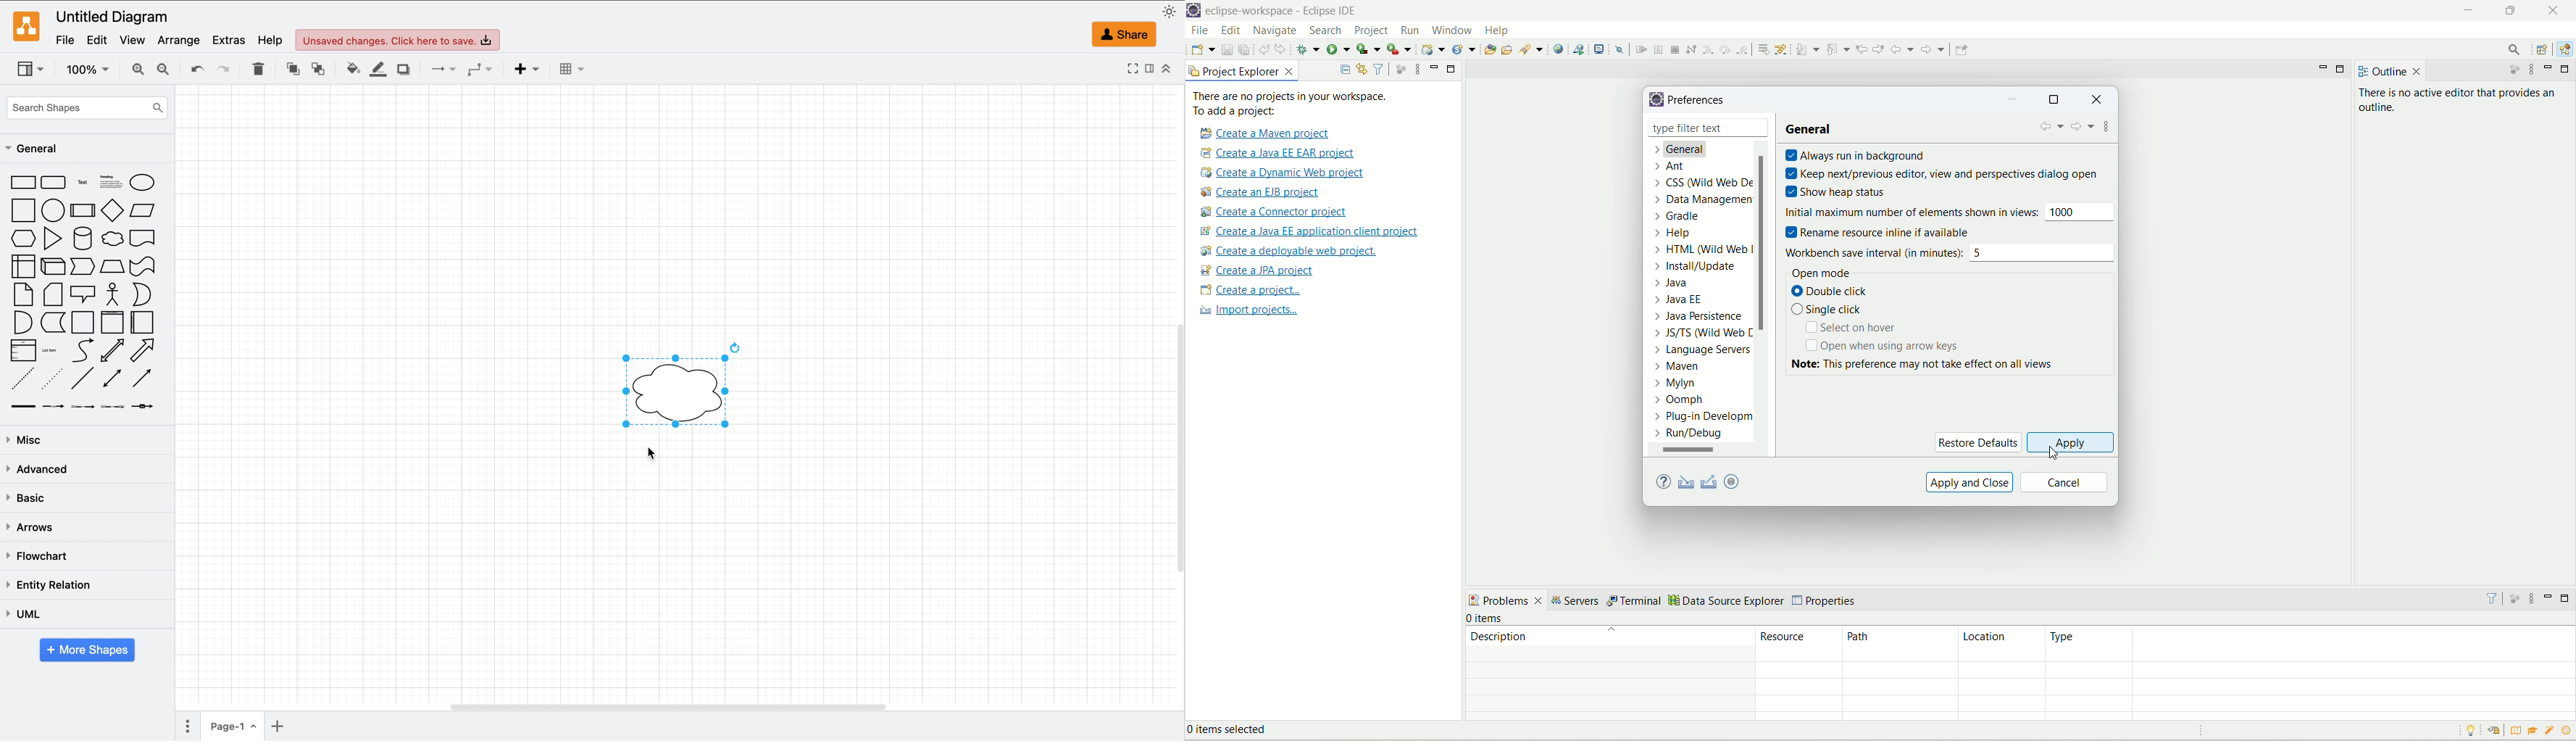 The image size is (2576, 756). I want to click on basic, so click(32, 498).